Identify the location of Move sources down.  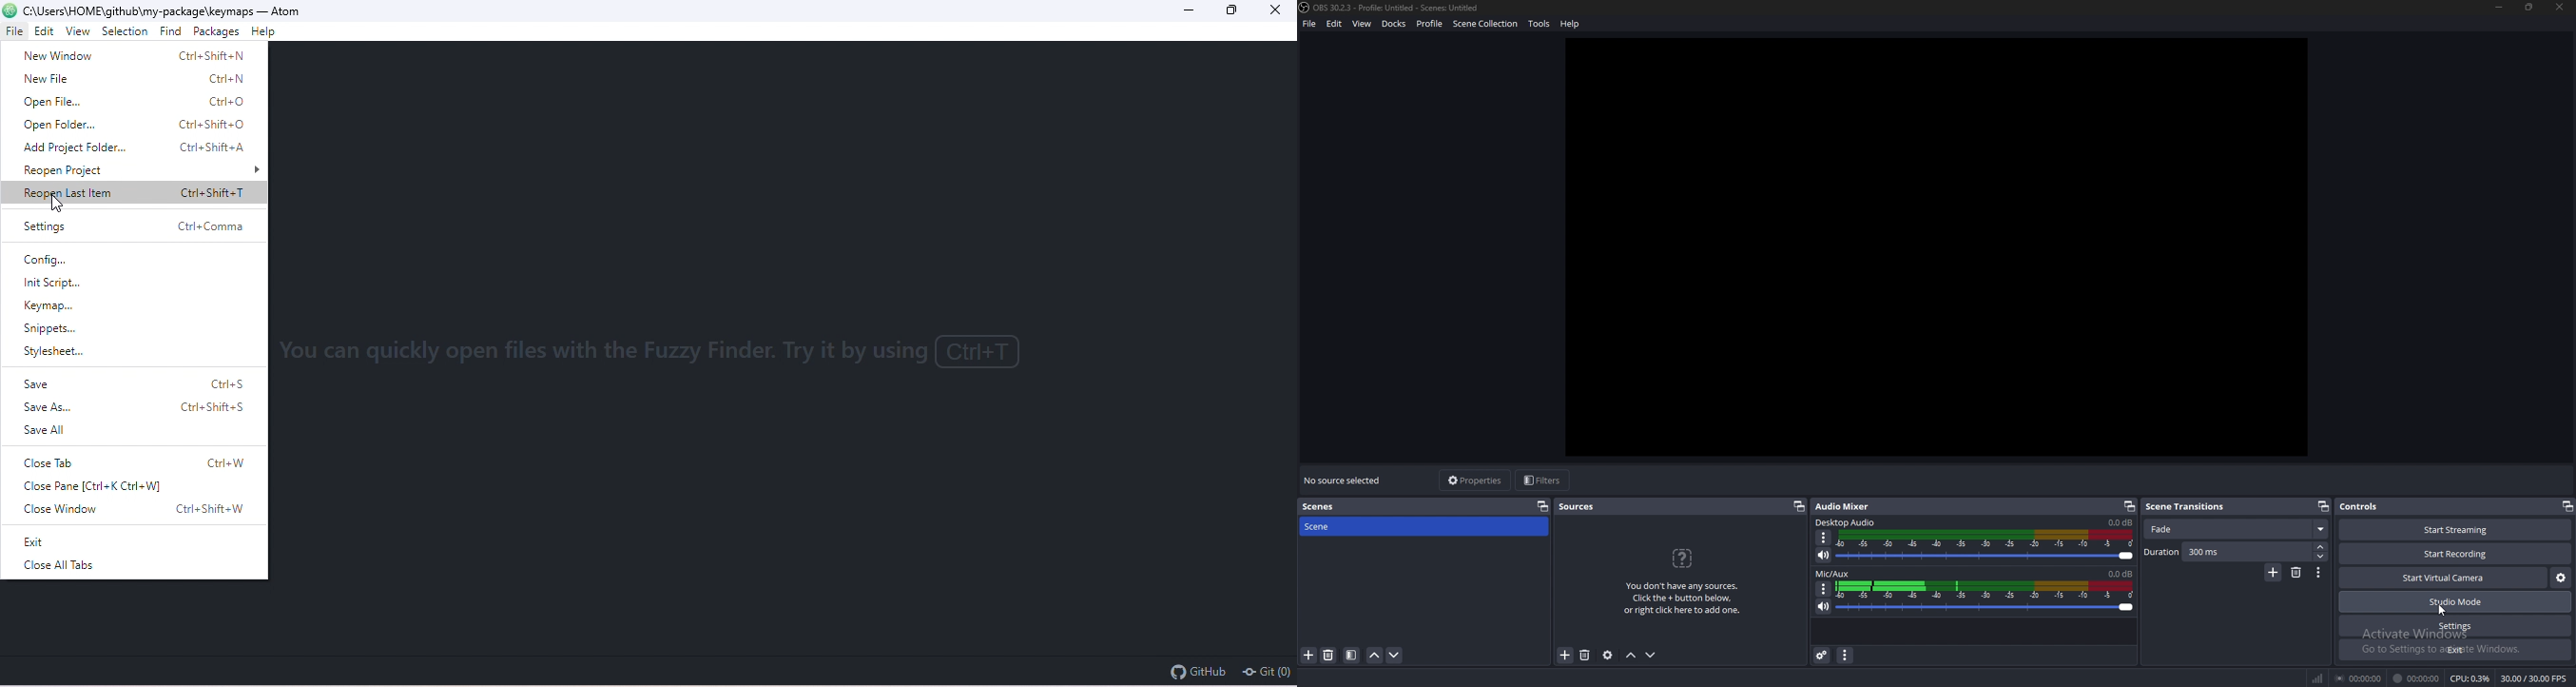
(1653, 654).